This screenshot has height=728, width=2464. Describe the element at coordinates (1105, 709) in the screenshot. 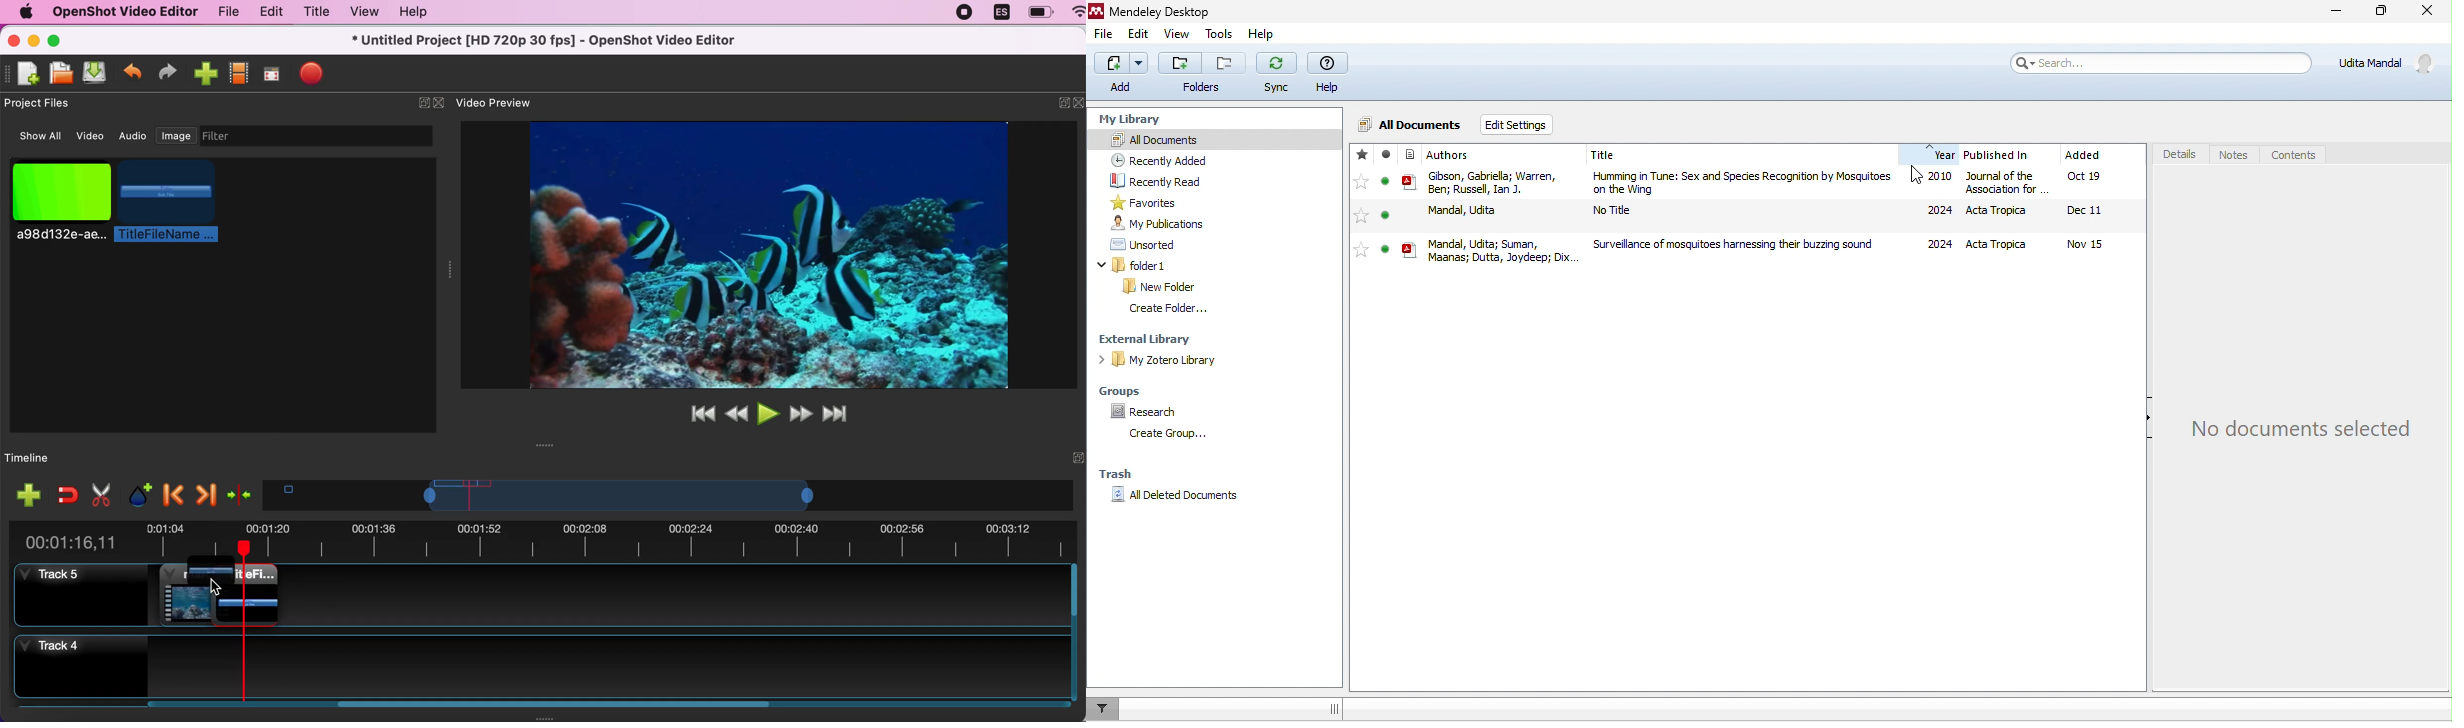

I see `filter` at that location.